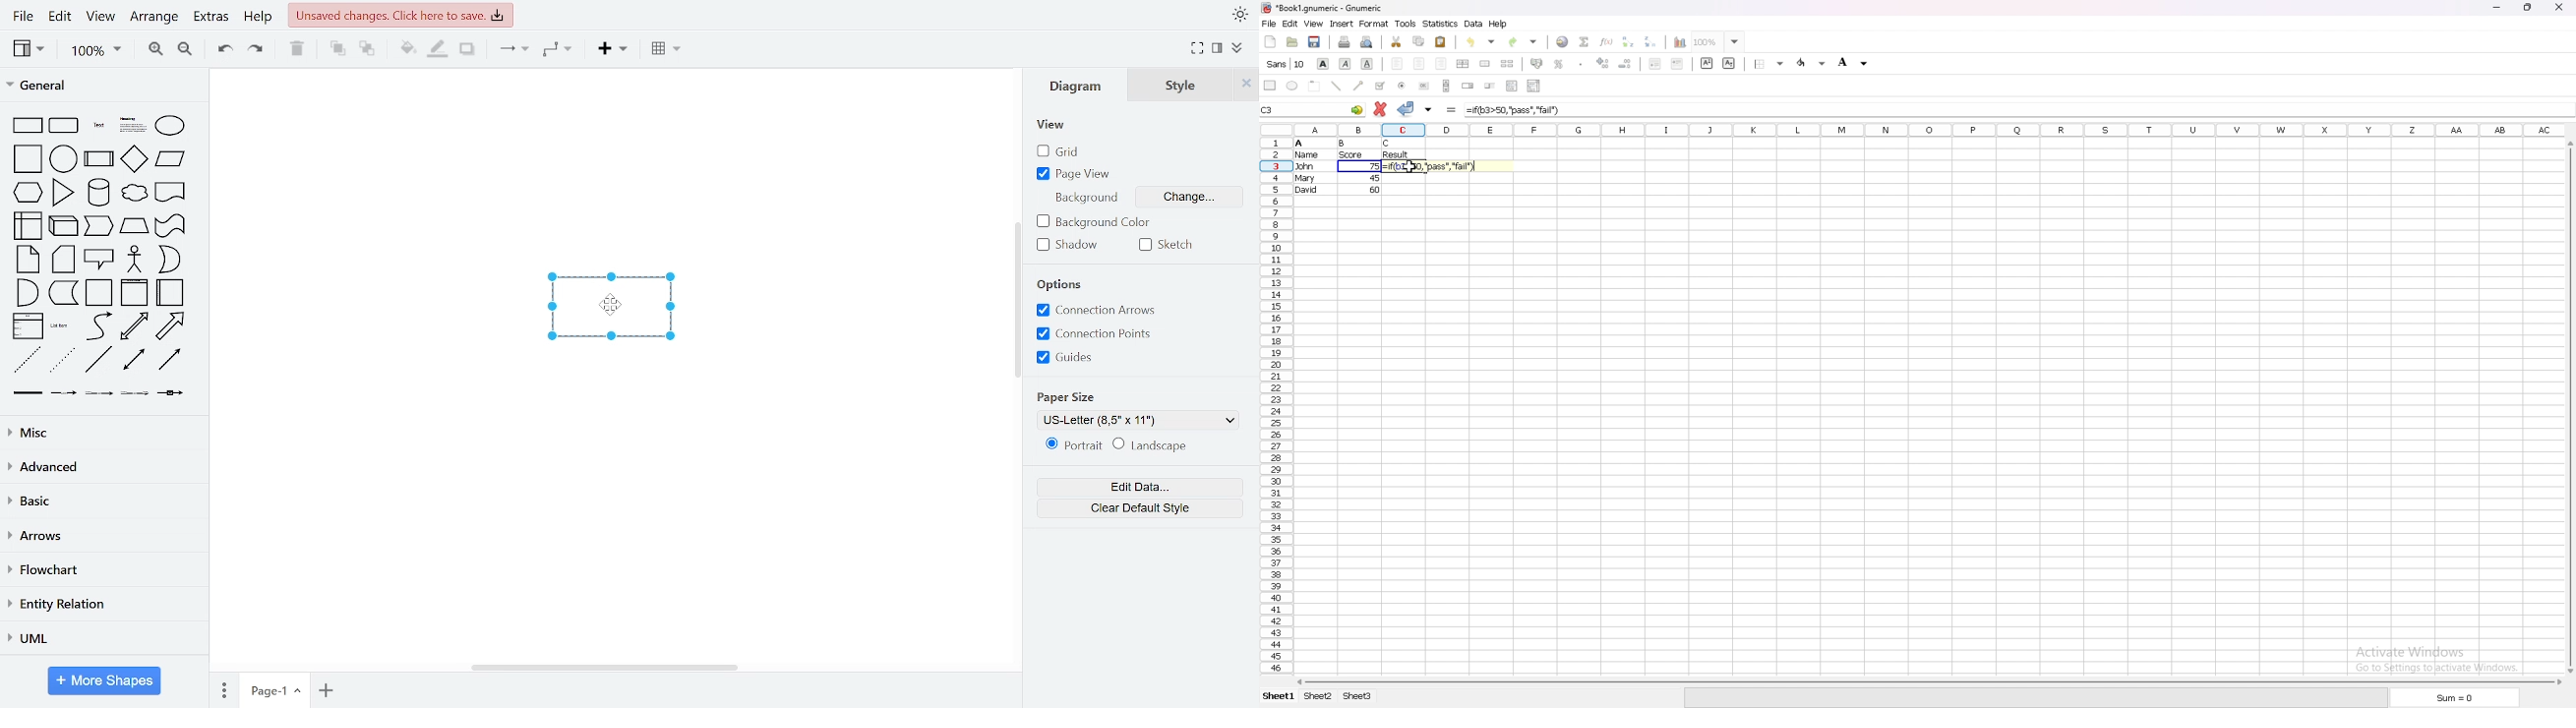 The image size is (2576, 728). I want to click on zoom in, so click(154, 51).